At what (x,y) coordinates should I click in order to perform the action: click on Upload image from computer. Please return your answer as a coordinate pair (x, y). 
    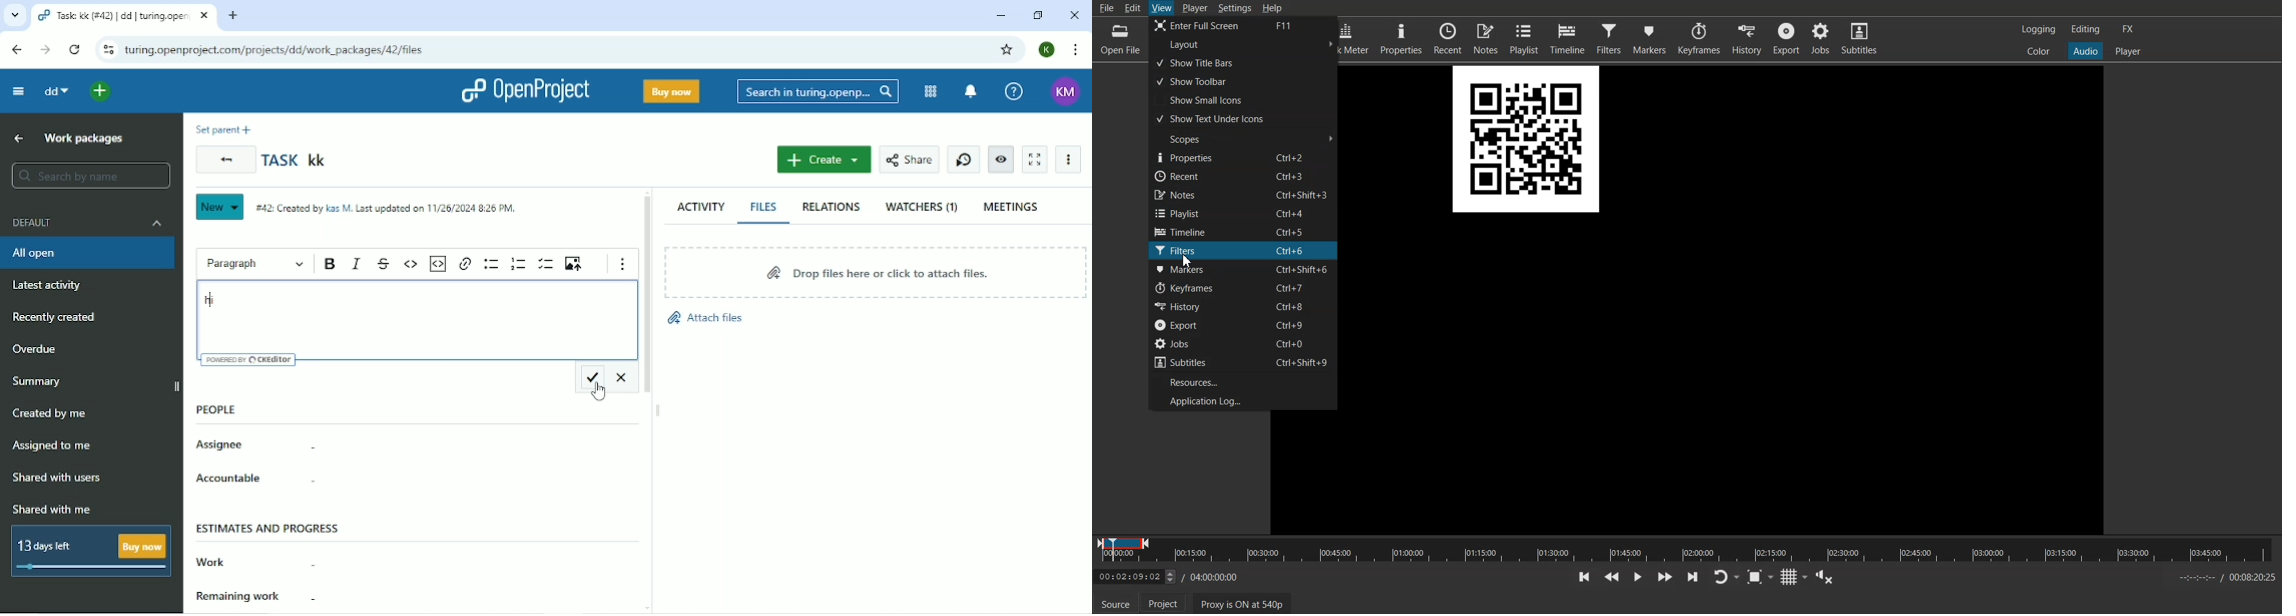
    Looking at the image, I should click on (575, 263).